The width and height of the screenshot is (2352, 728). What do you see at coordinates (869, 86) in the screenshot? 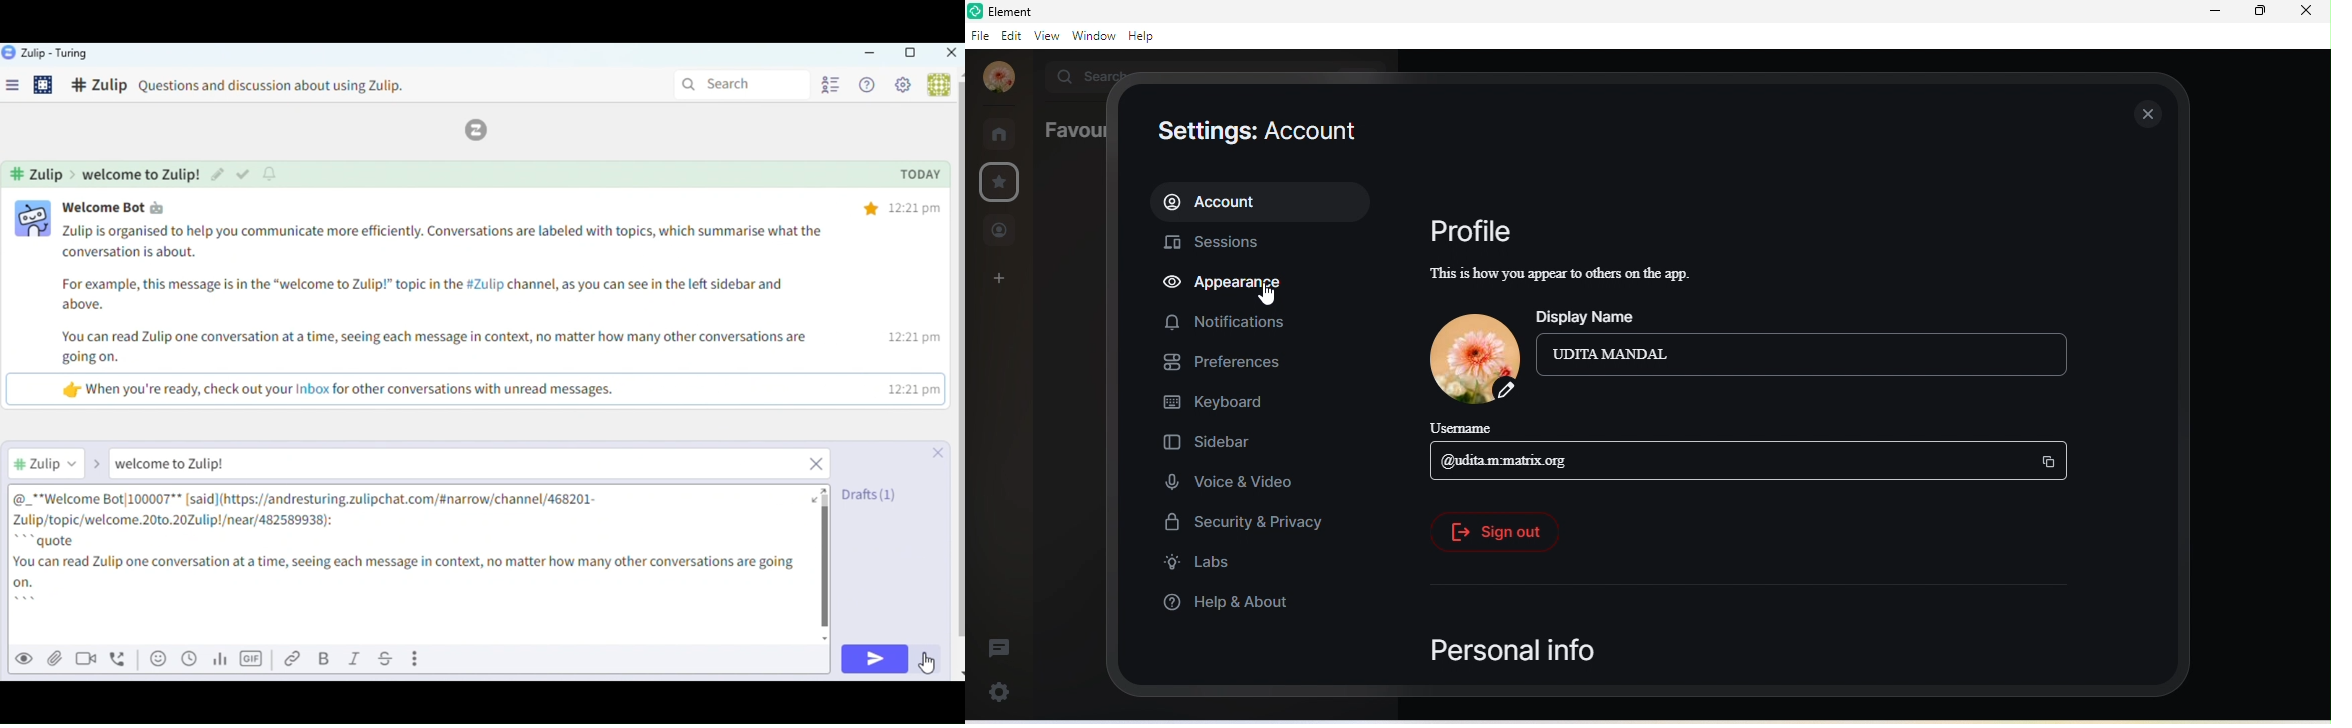
I see `Help` at bounding box center [869, 86].